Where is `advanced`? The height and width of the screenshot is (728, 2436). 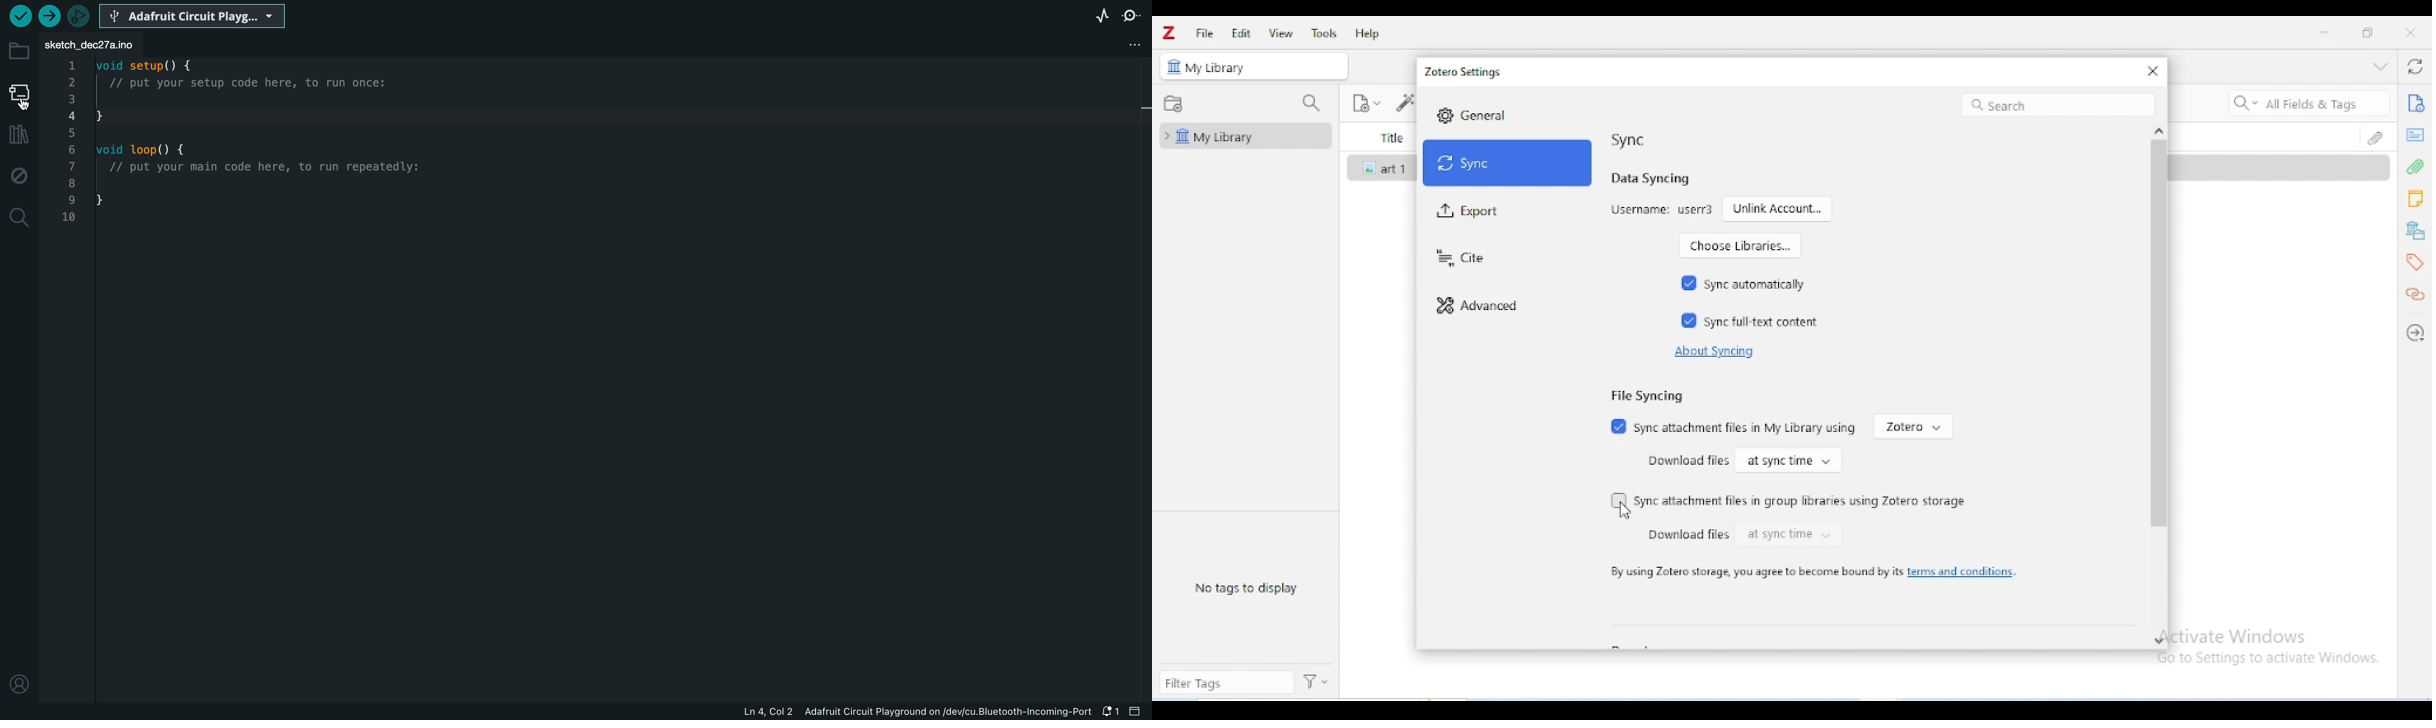
advanced is located at coordinates (1478, 307).